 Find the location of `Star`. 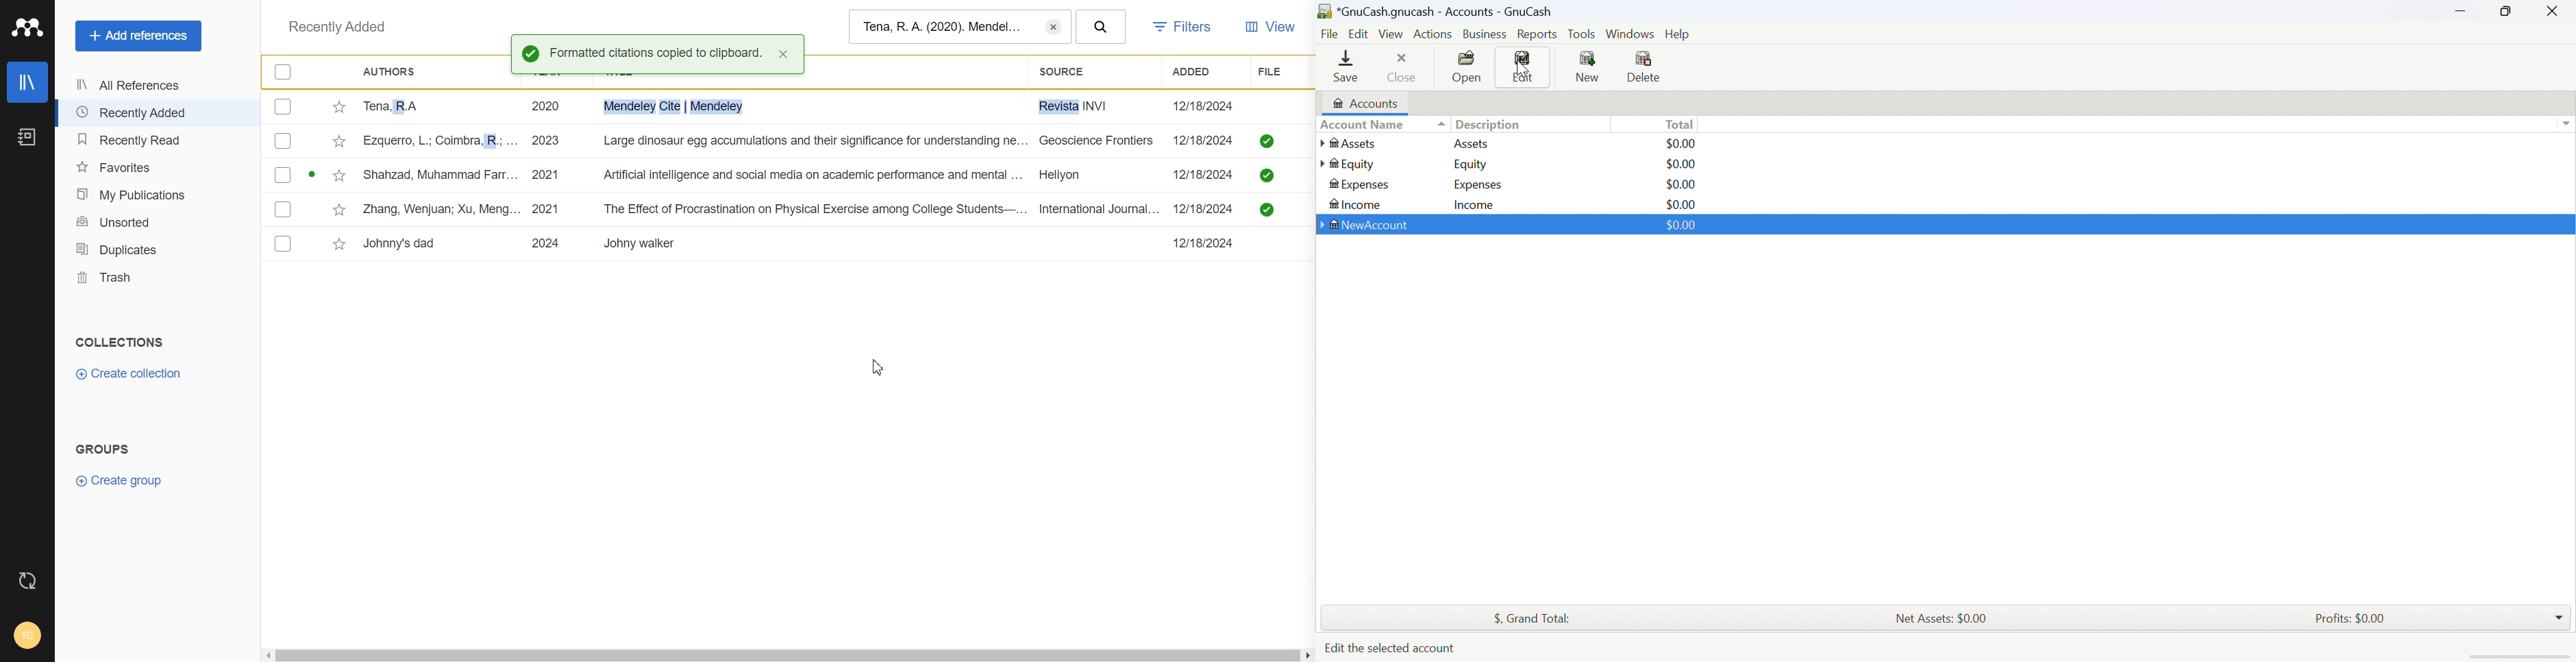

Star is located at coordinates (338, 208).